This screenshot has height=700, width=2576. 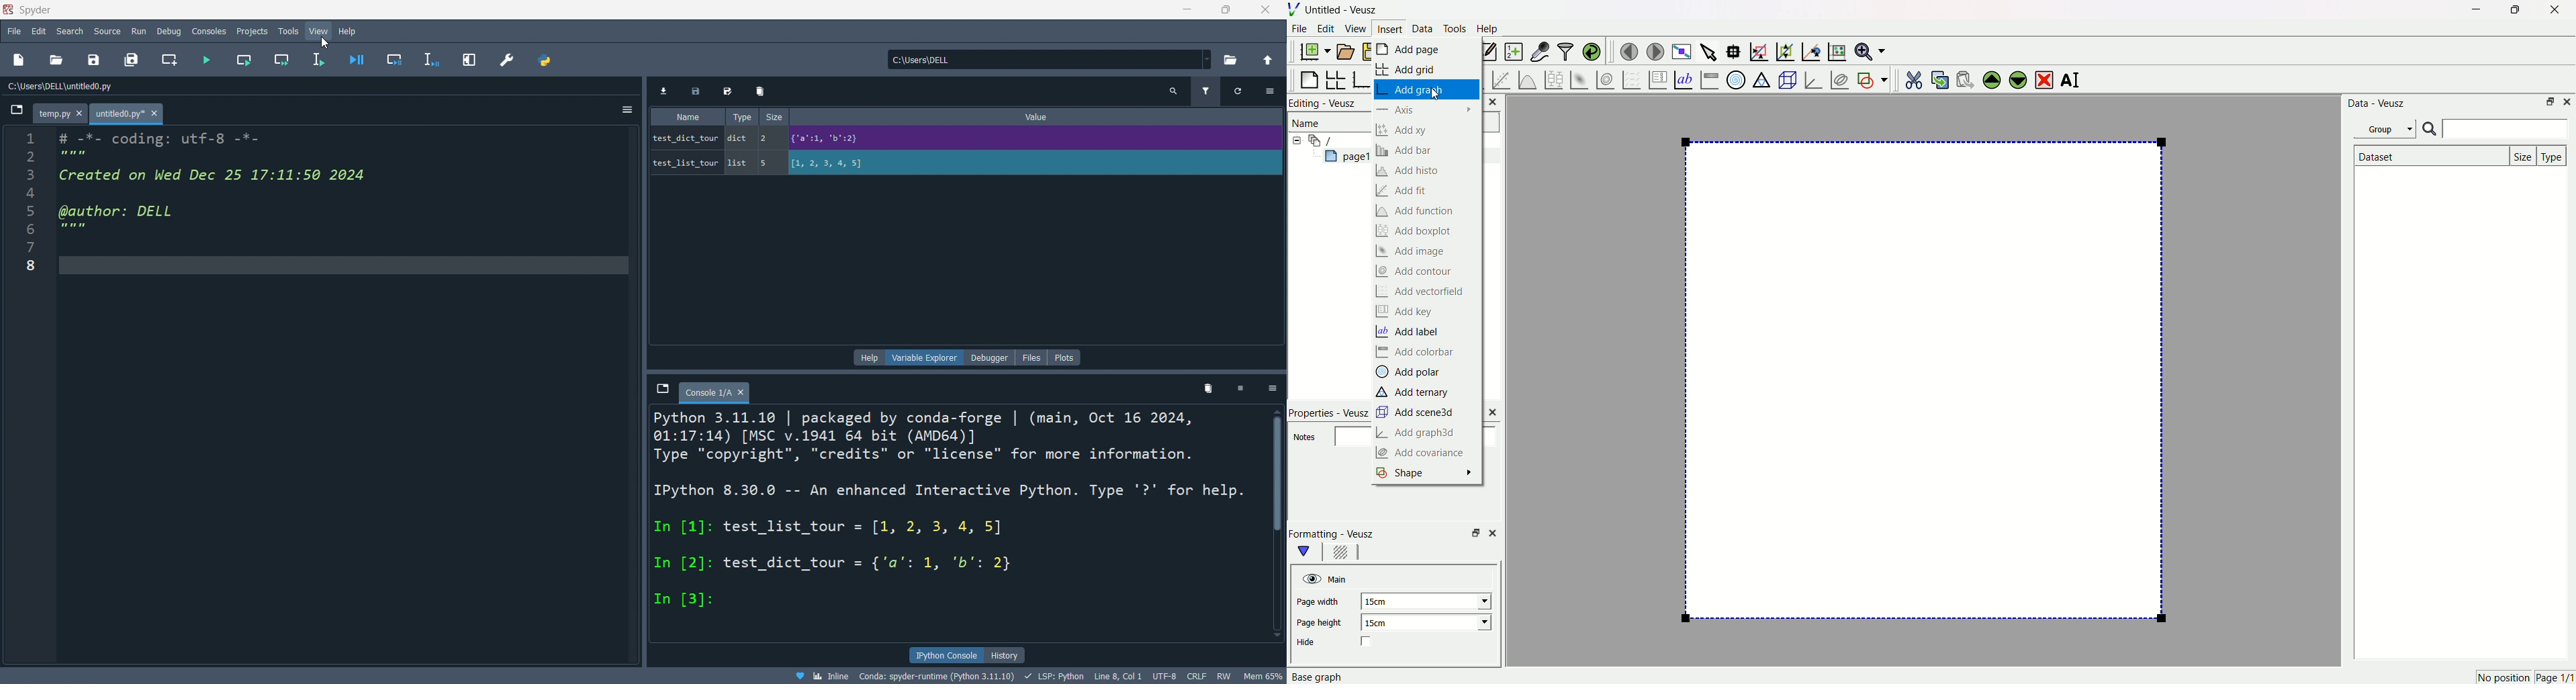 I want to click on refresh, so click(x=1237, y=92).